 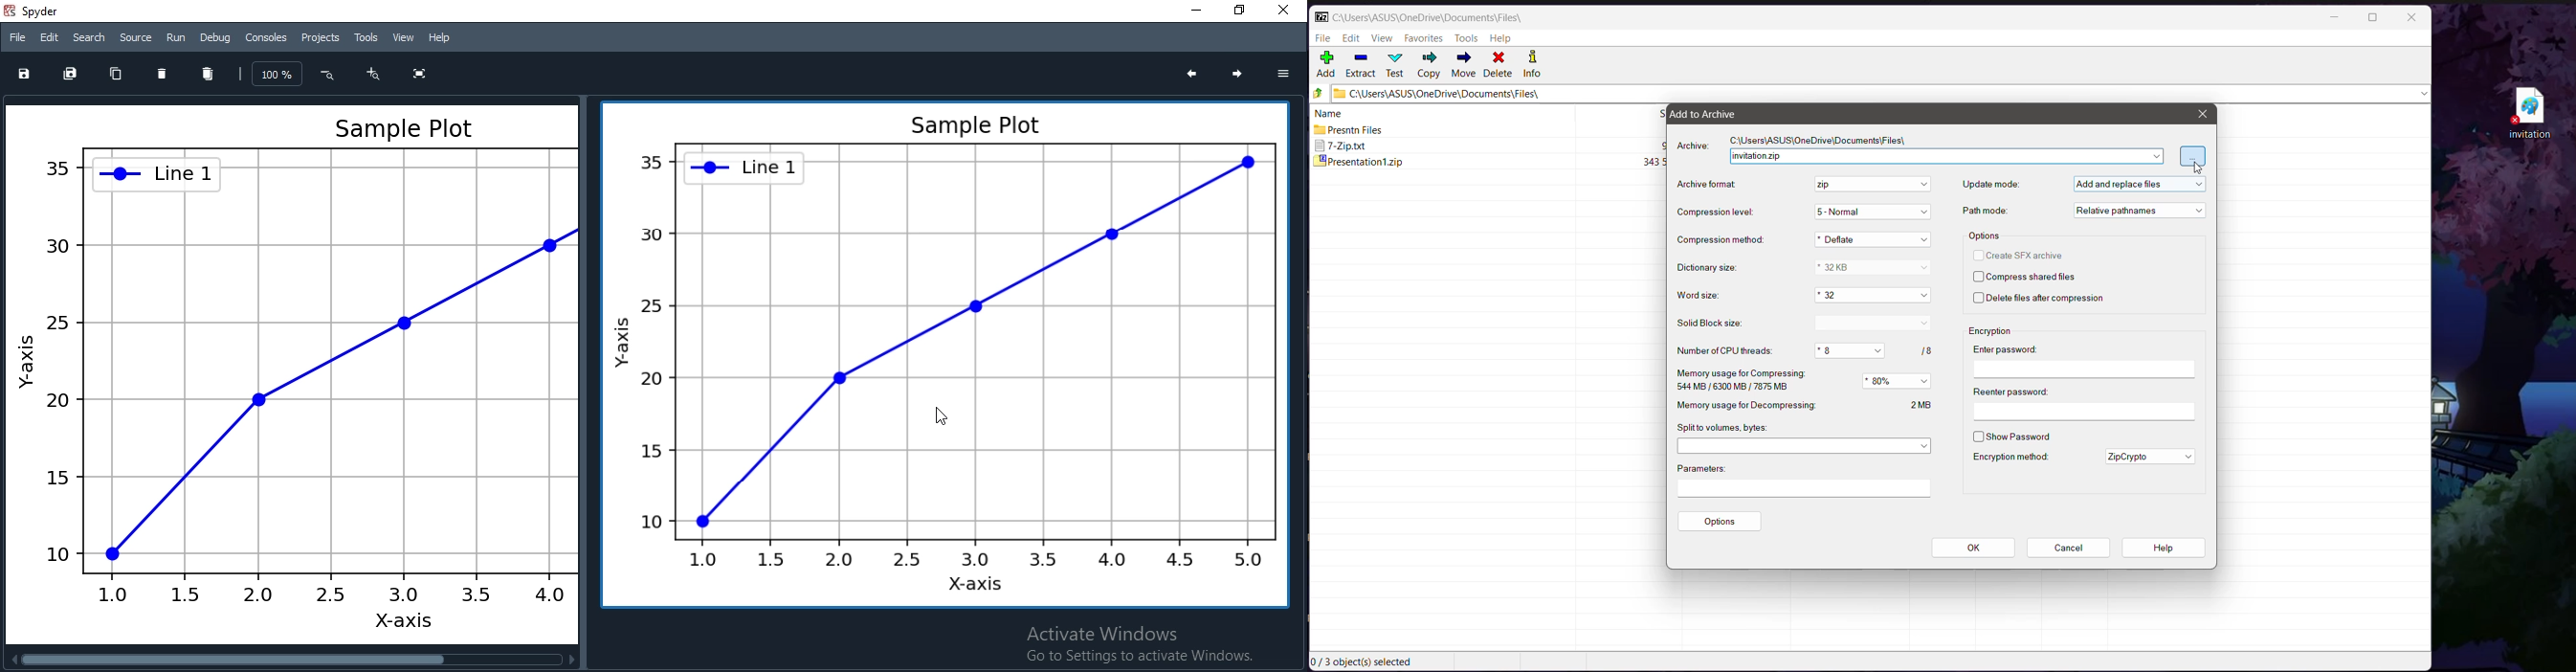 What do you see at coordinates (1873, 351) in the screenshot?
I see `Set the Number of CPU threads out of 8` at bounding box center [1873, 351].